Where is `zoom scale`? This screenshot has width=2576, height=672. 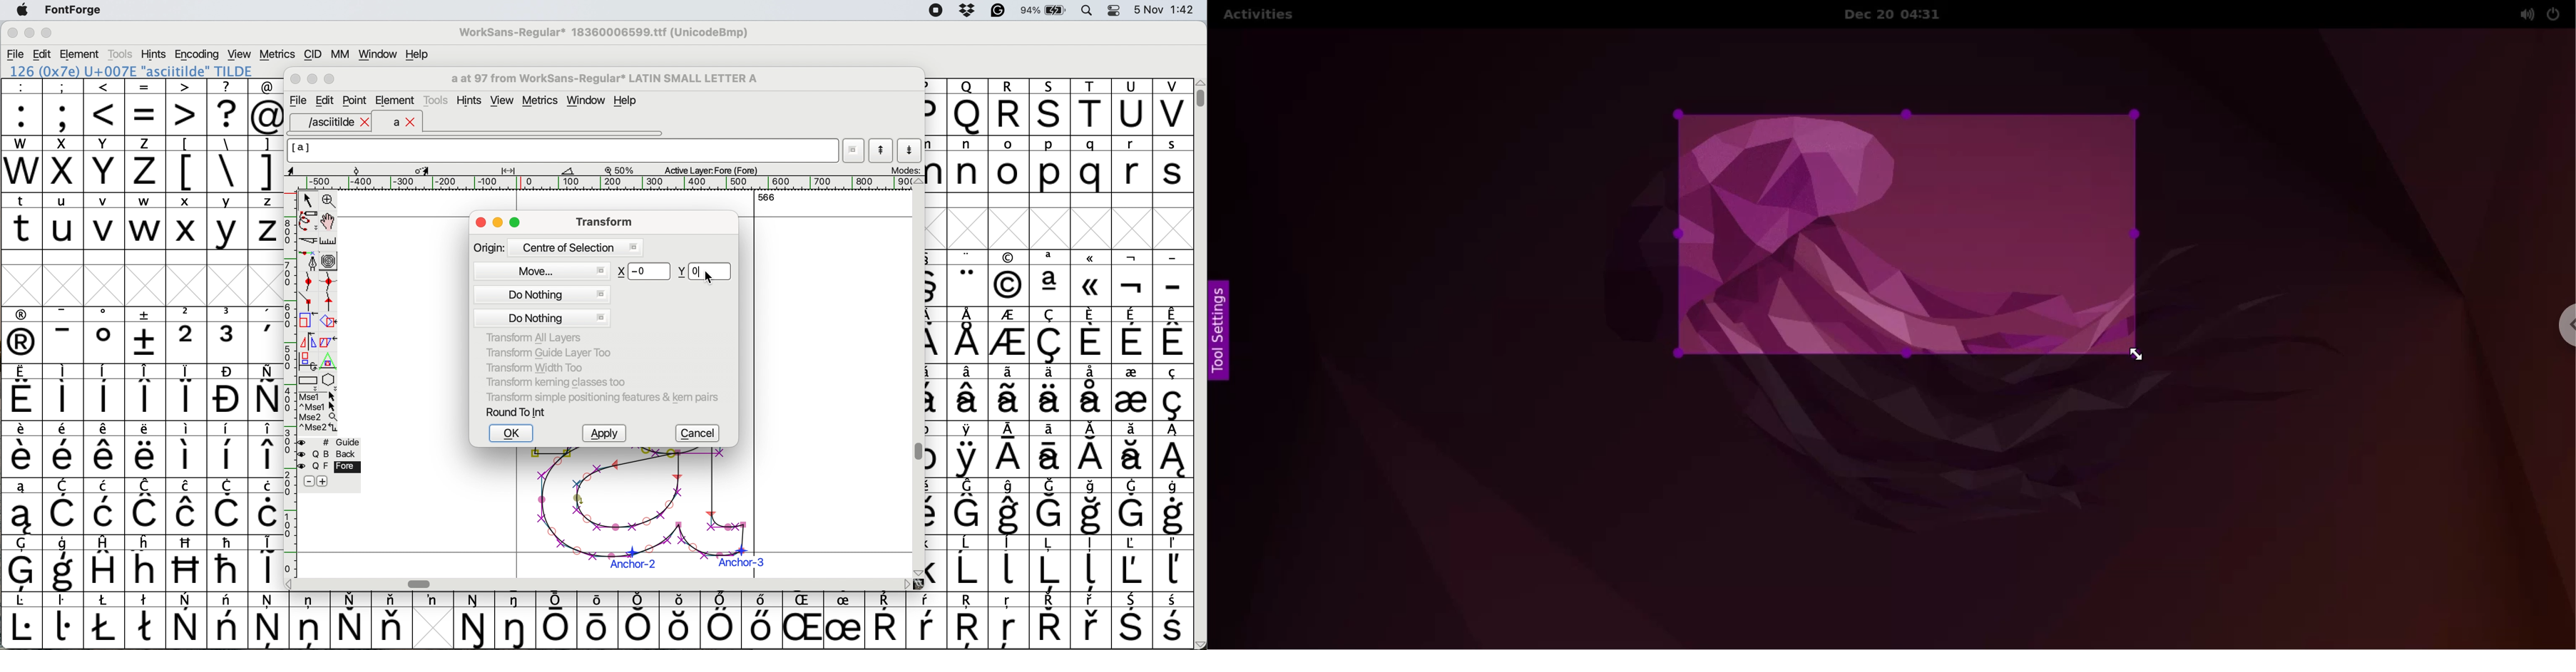
zoom scale is located at coordinates (623, 170).